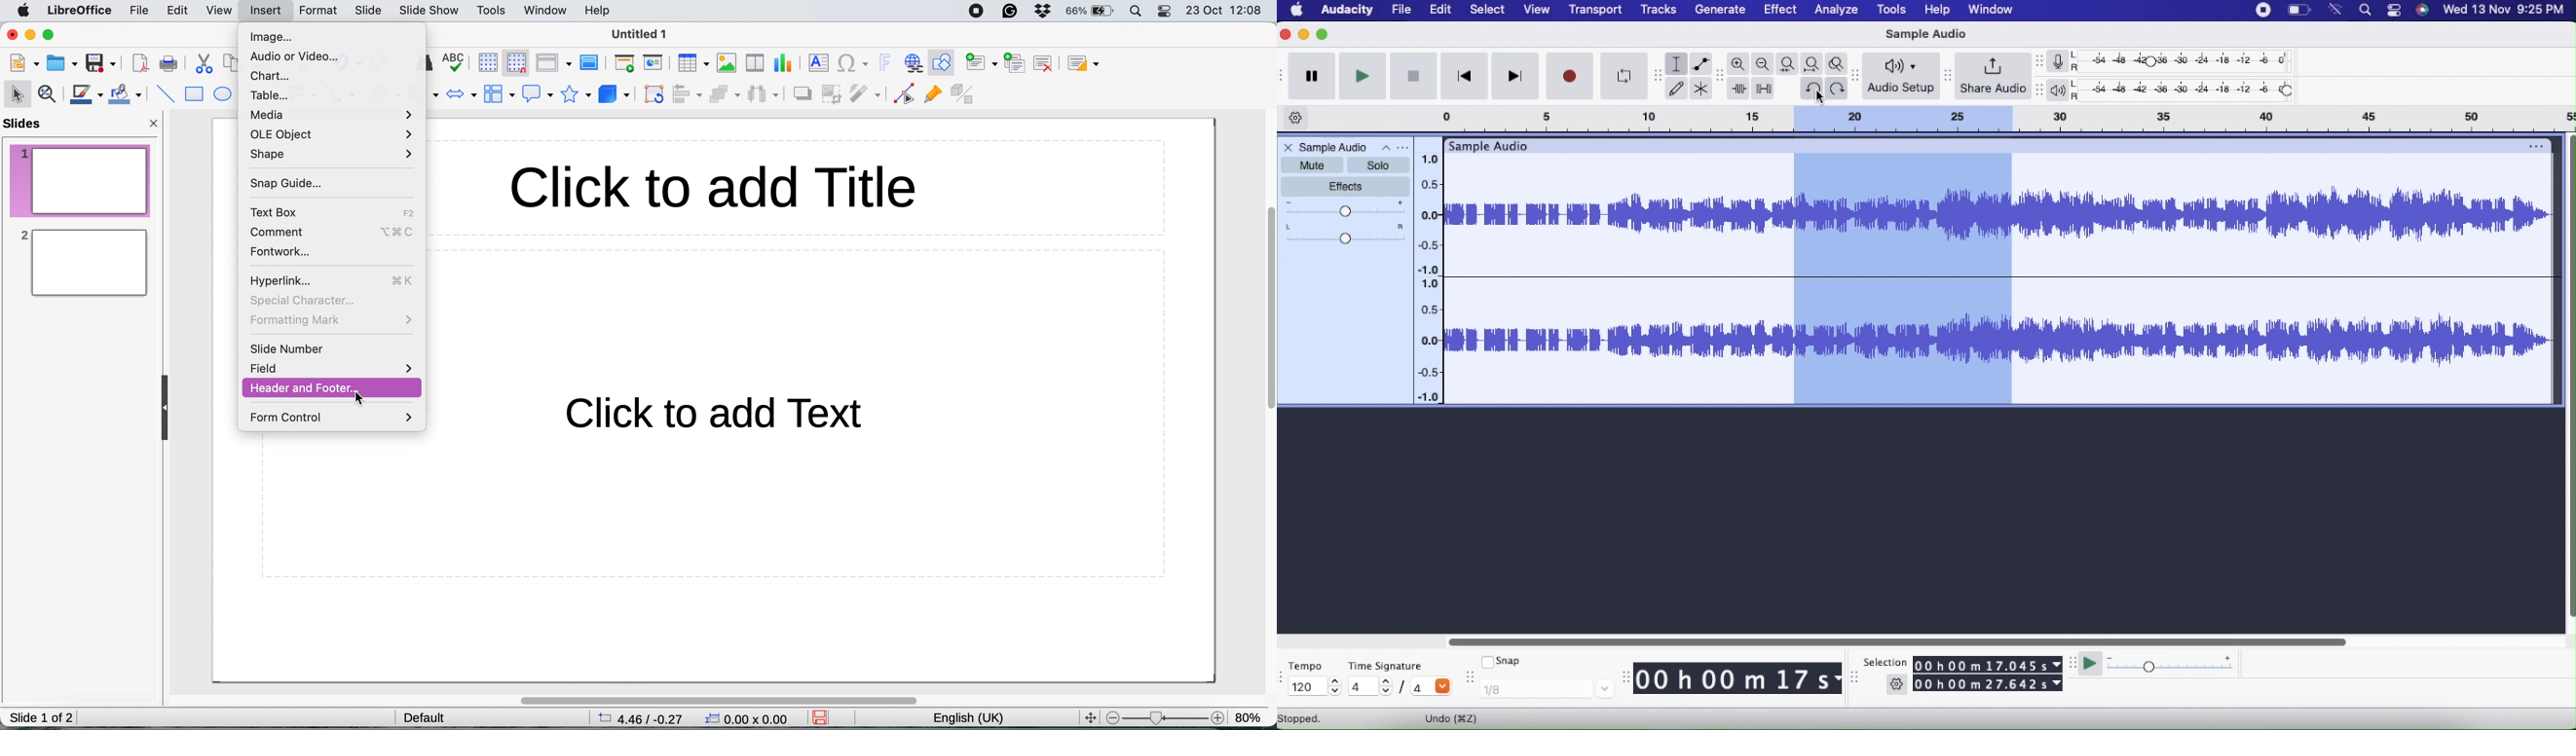 Image resolution: width=2576 pixels, height=756 pixels. I want to click on Solo, so click(1380, 165).